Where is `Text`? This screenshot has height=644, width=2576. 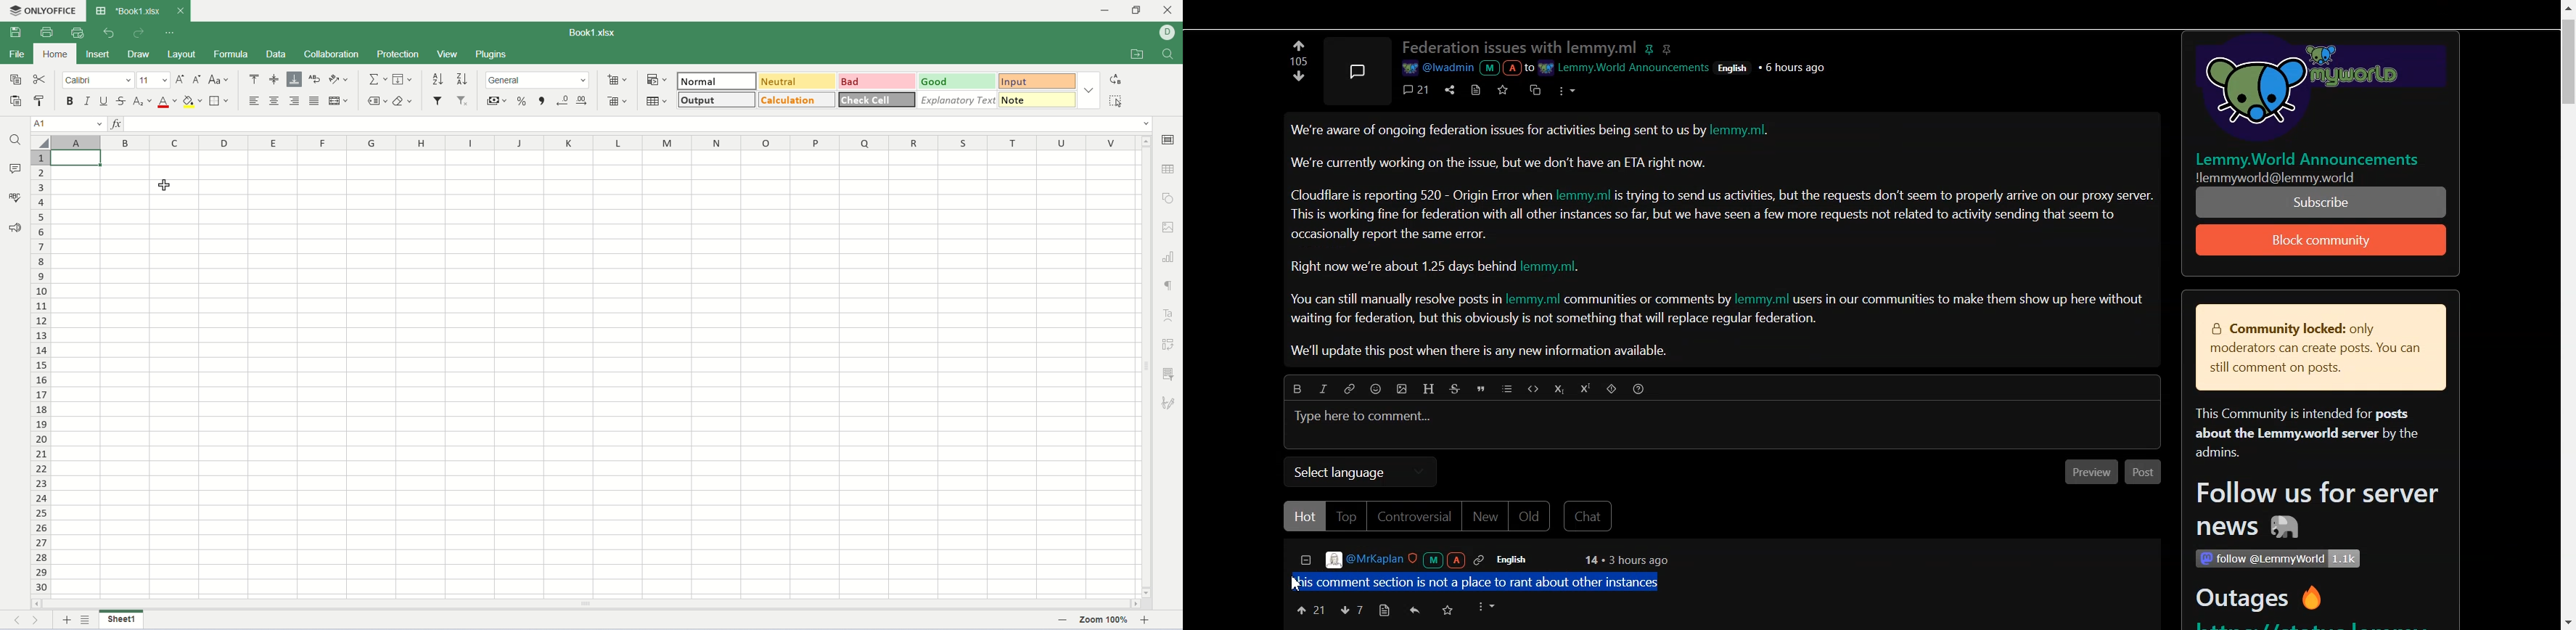 Text is located at coordinates (1296, 61).